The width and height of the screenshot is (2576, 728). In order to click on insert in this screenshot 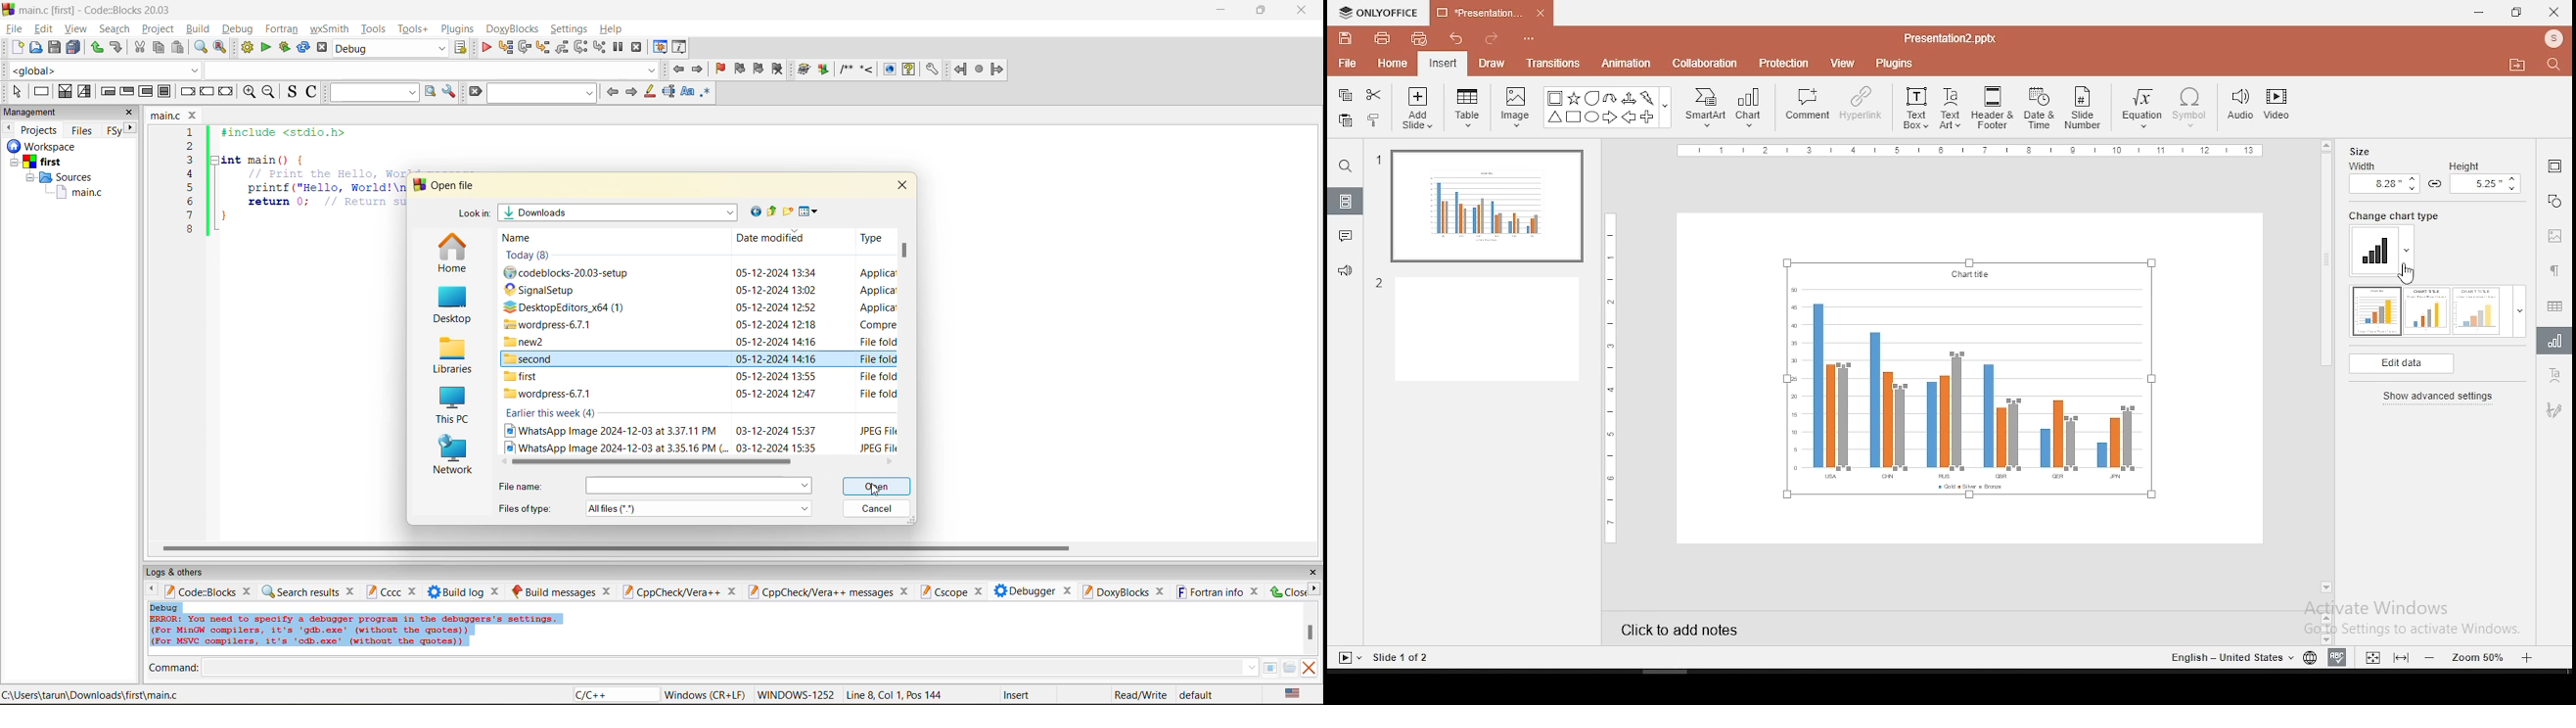, I will do `click(1444, 63)`.